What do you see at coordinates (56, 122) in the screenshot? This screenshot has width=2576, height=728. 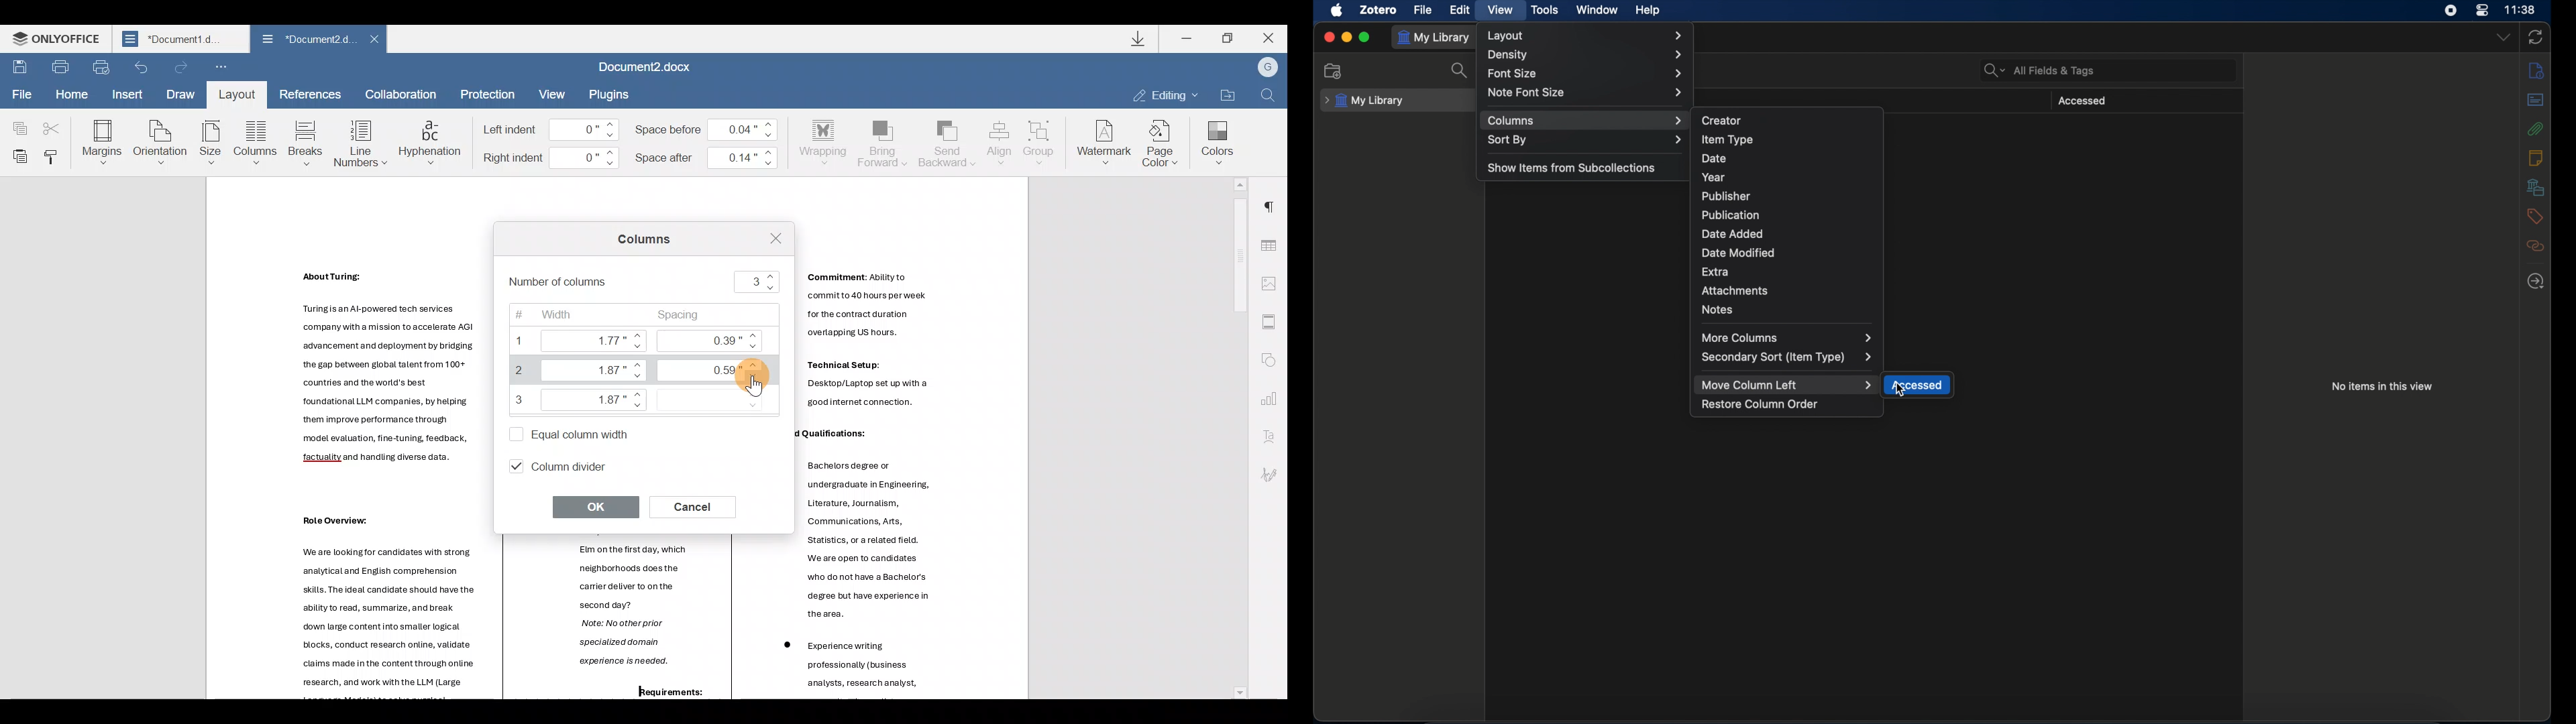 I see `Cut` at bounding box center [56, 122].